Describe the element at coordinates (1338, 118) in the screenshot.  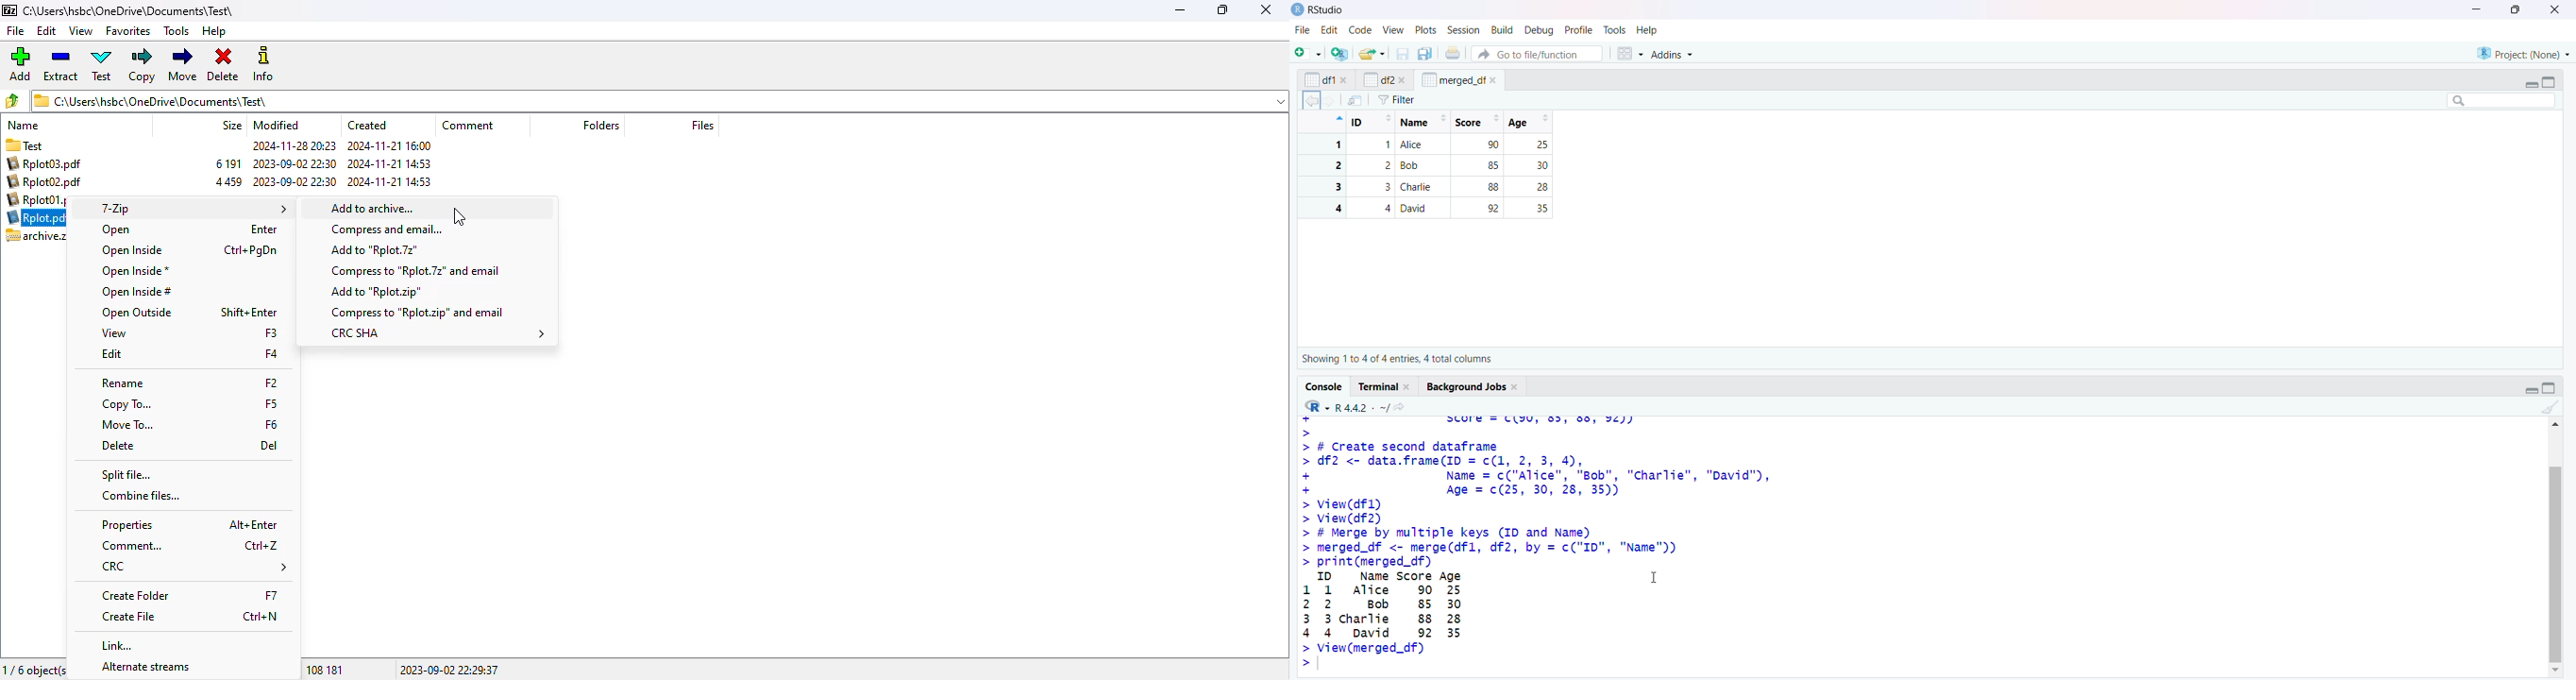
I see `icon` at that location.